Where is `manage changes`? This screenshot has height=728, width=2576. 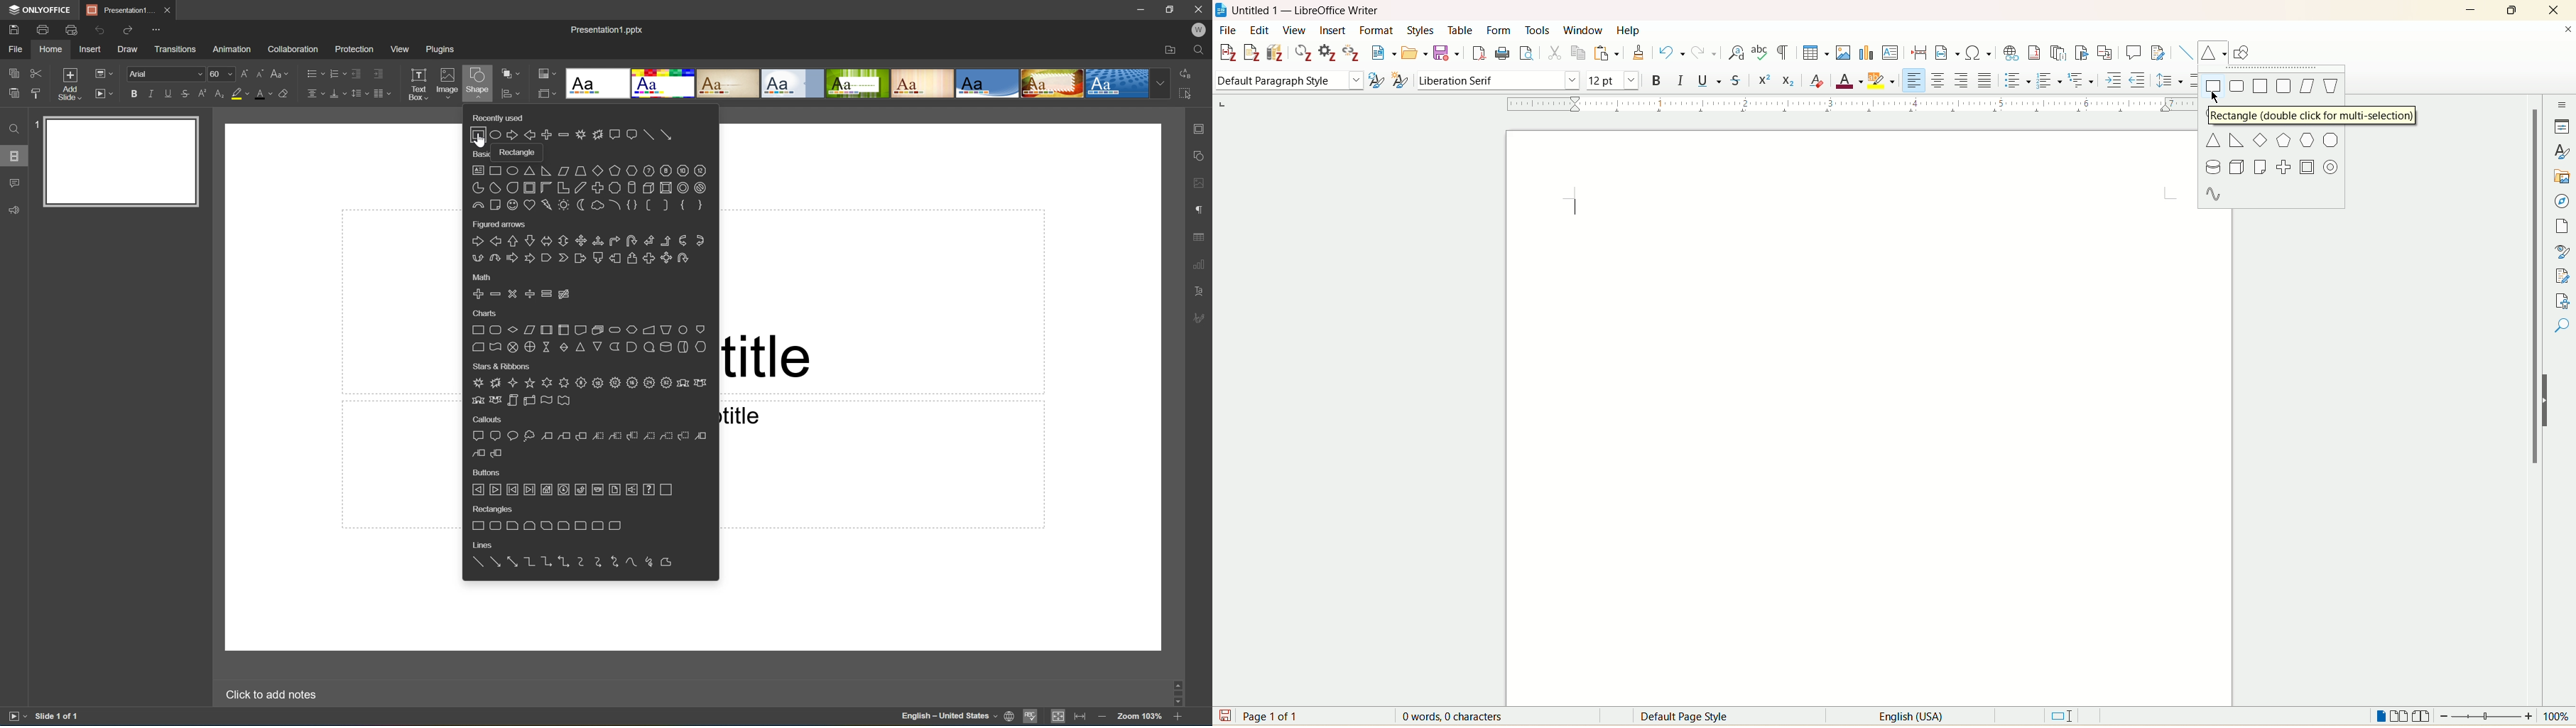
manage changes is located at coordinates (2563, 275).